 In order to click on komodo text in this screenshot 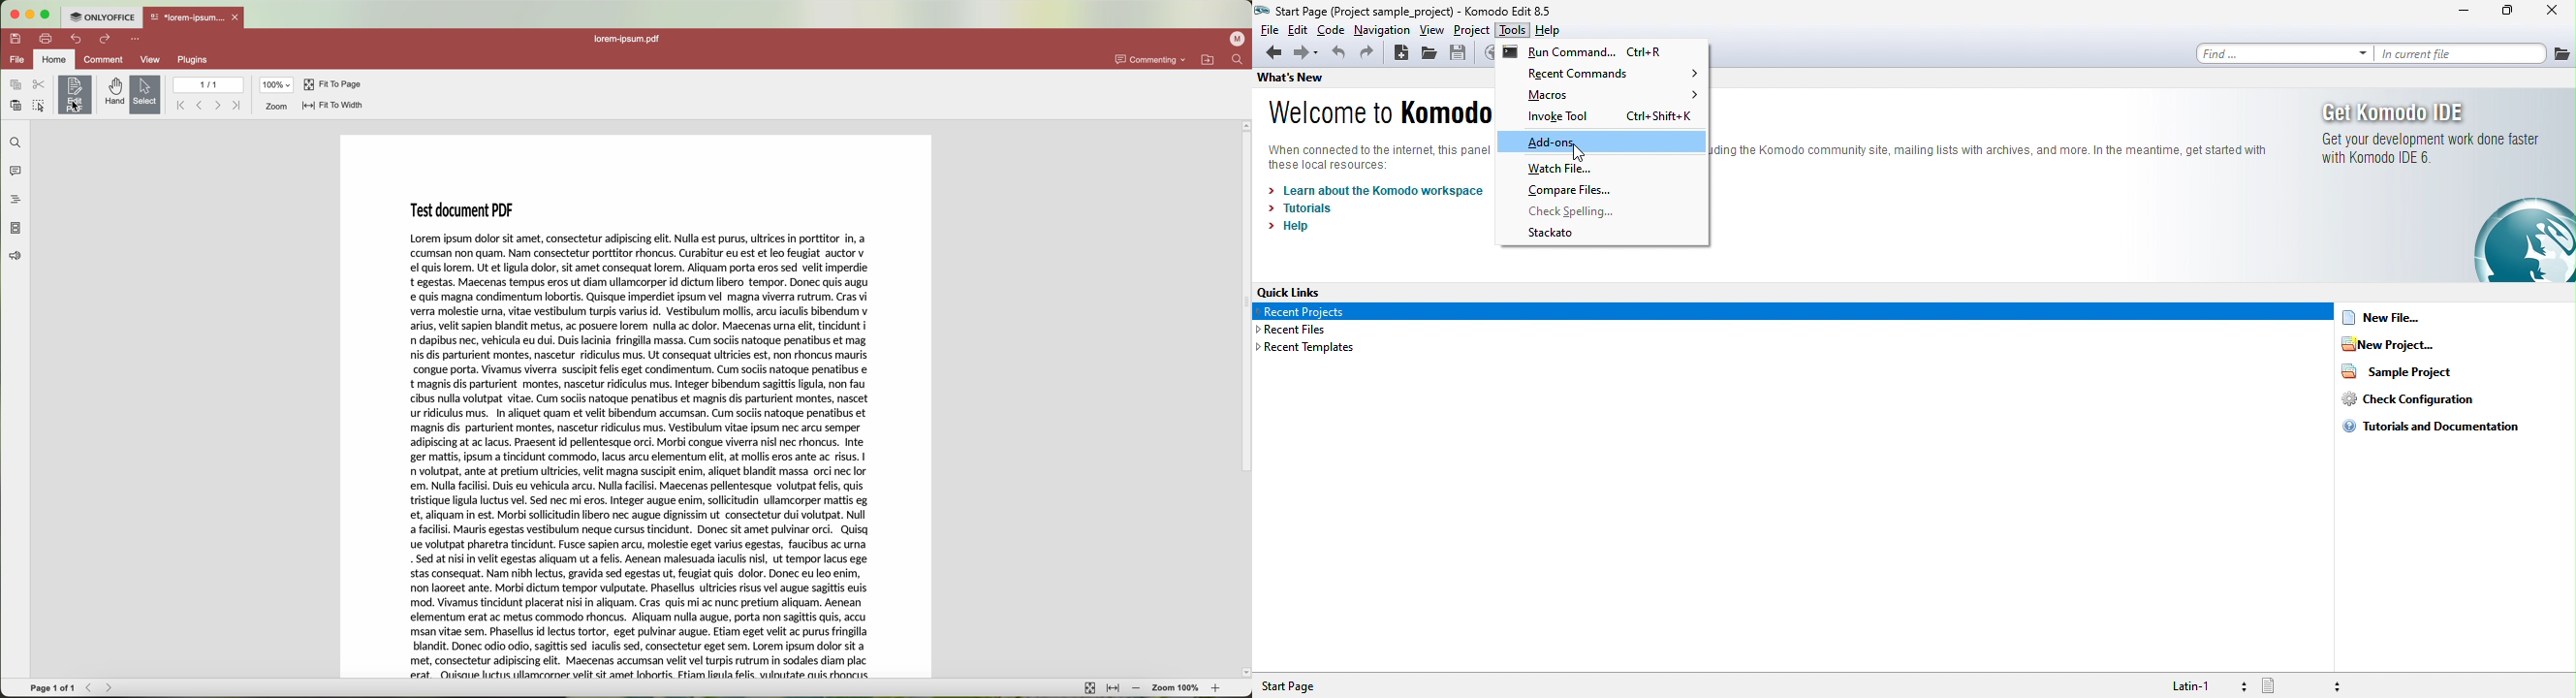, I will do `click(1376, 152)`.